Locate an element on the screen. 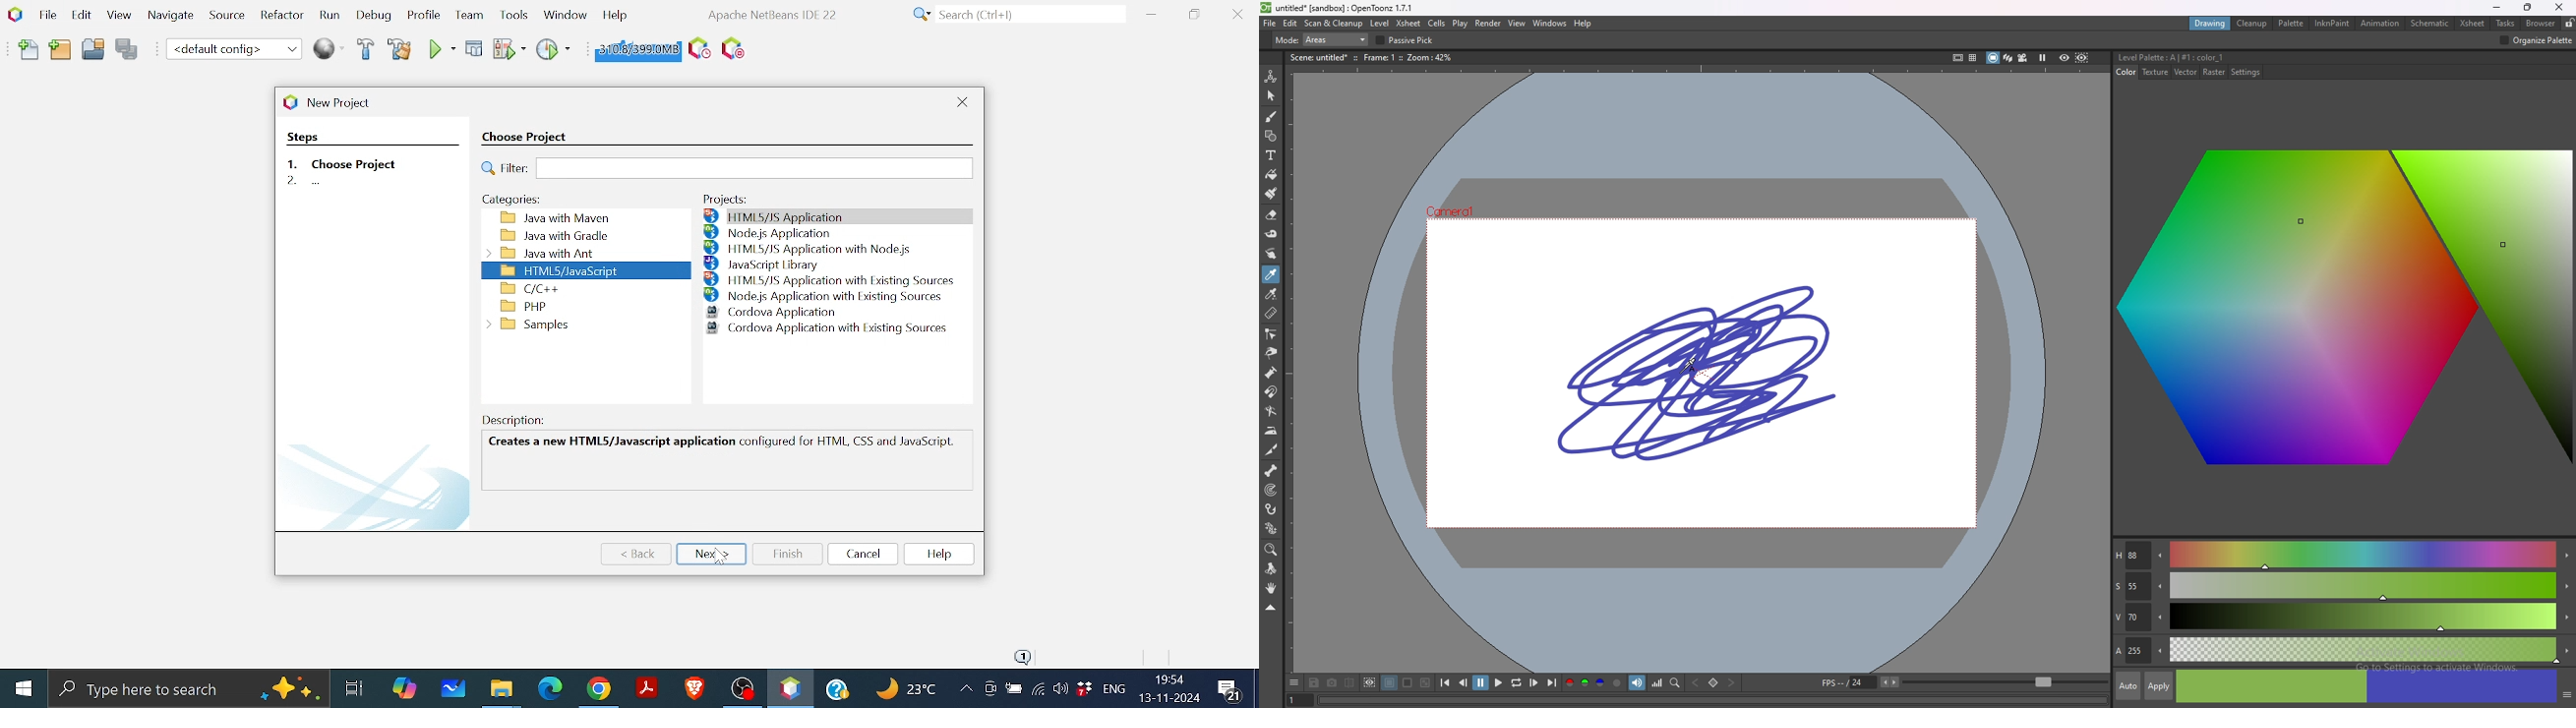 The width and height of the screenshot is (2576, 728). iron tool is located at coordinates (1271, 431).